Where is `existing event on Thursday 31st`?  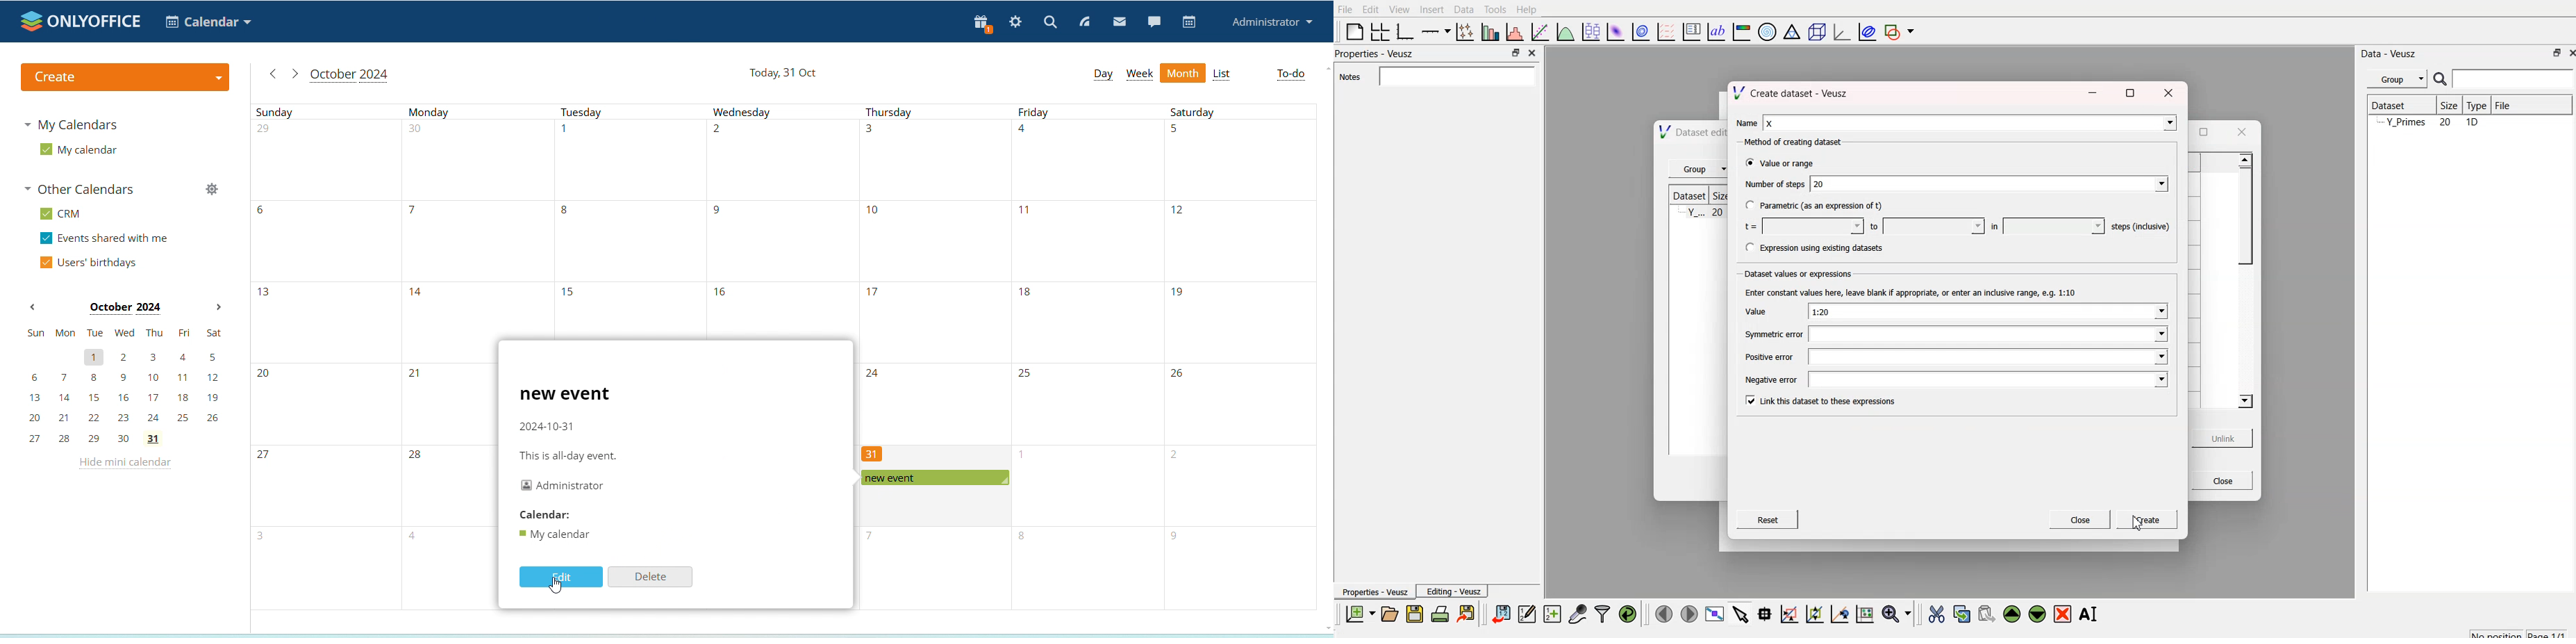
existing event on Thursday 31st is located at coordinates (935, 478).